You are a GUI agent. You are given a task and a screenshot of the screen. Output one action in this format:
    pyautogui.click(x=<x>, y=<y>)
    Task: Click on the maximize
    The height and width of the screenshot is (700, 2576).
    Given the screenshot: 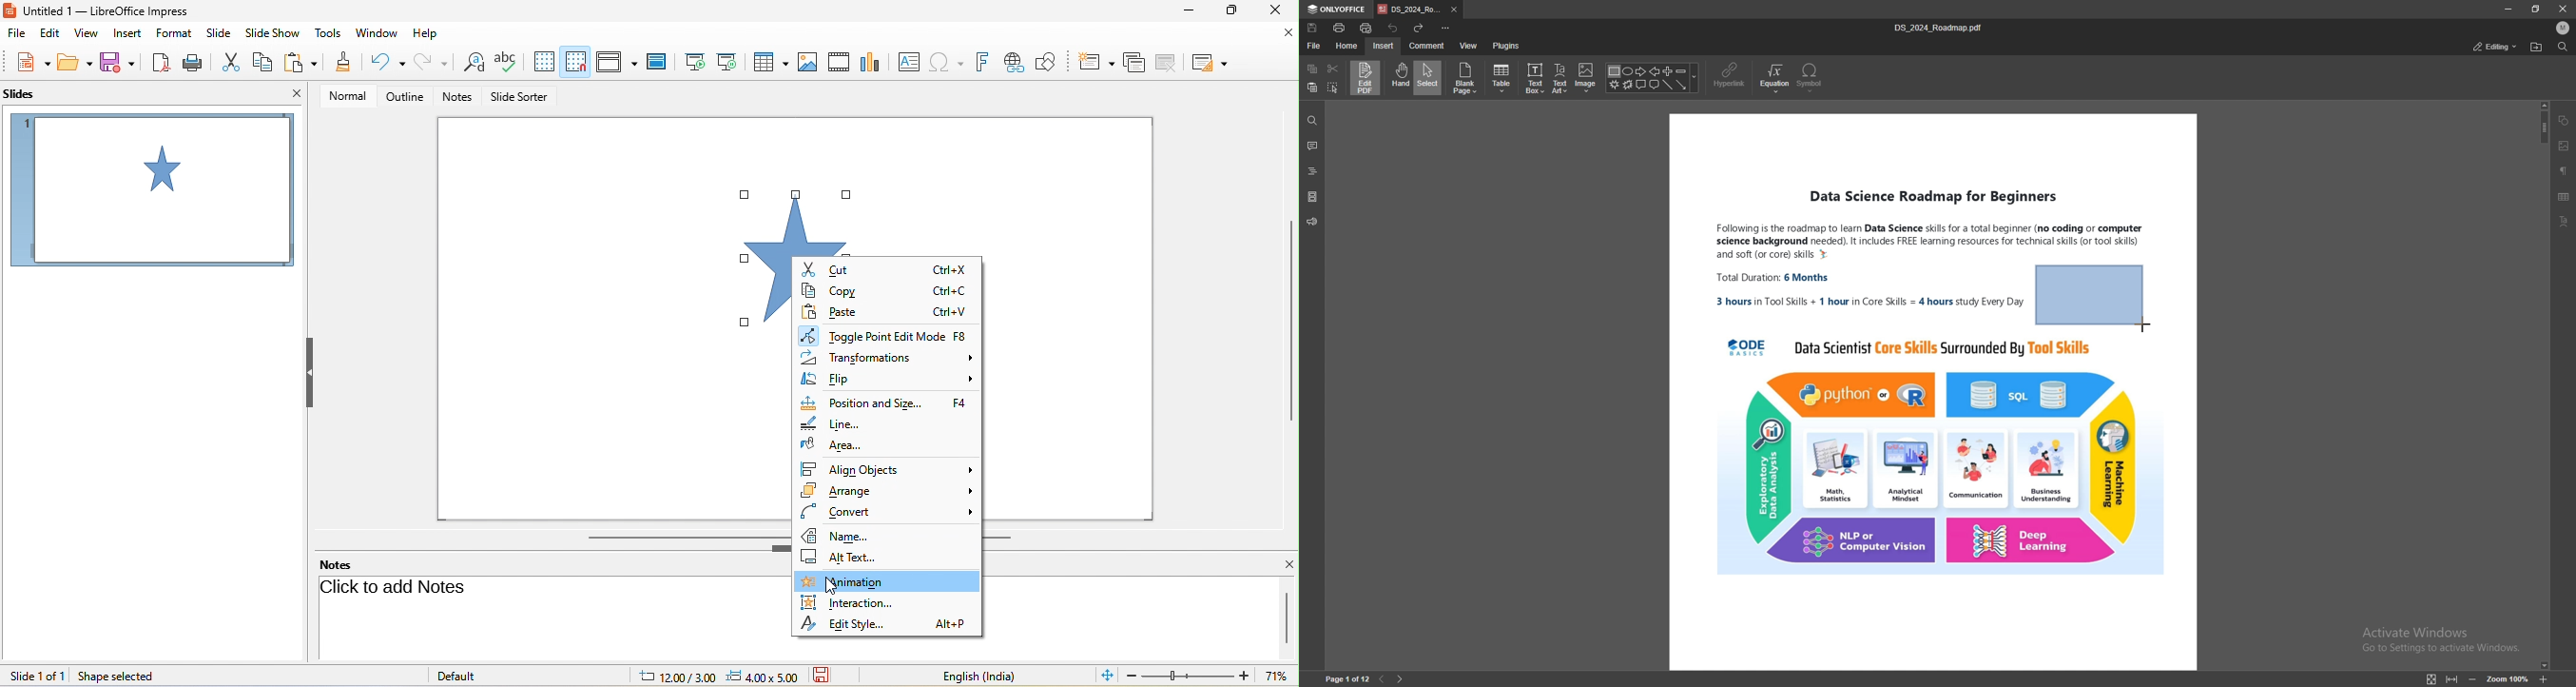 What is the action you would take?
    pyautogui.click(x=1232, y=10)
    